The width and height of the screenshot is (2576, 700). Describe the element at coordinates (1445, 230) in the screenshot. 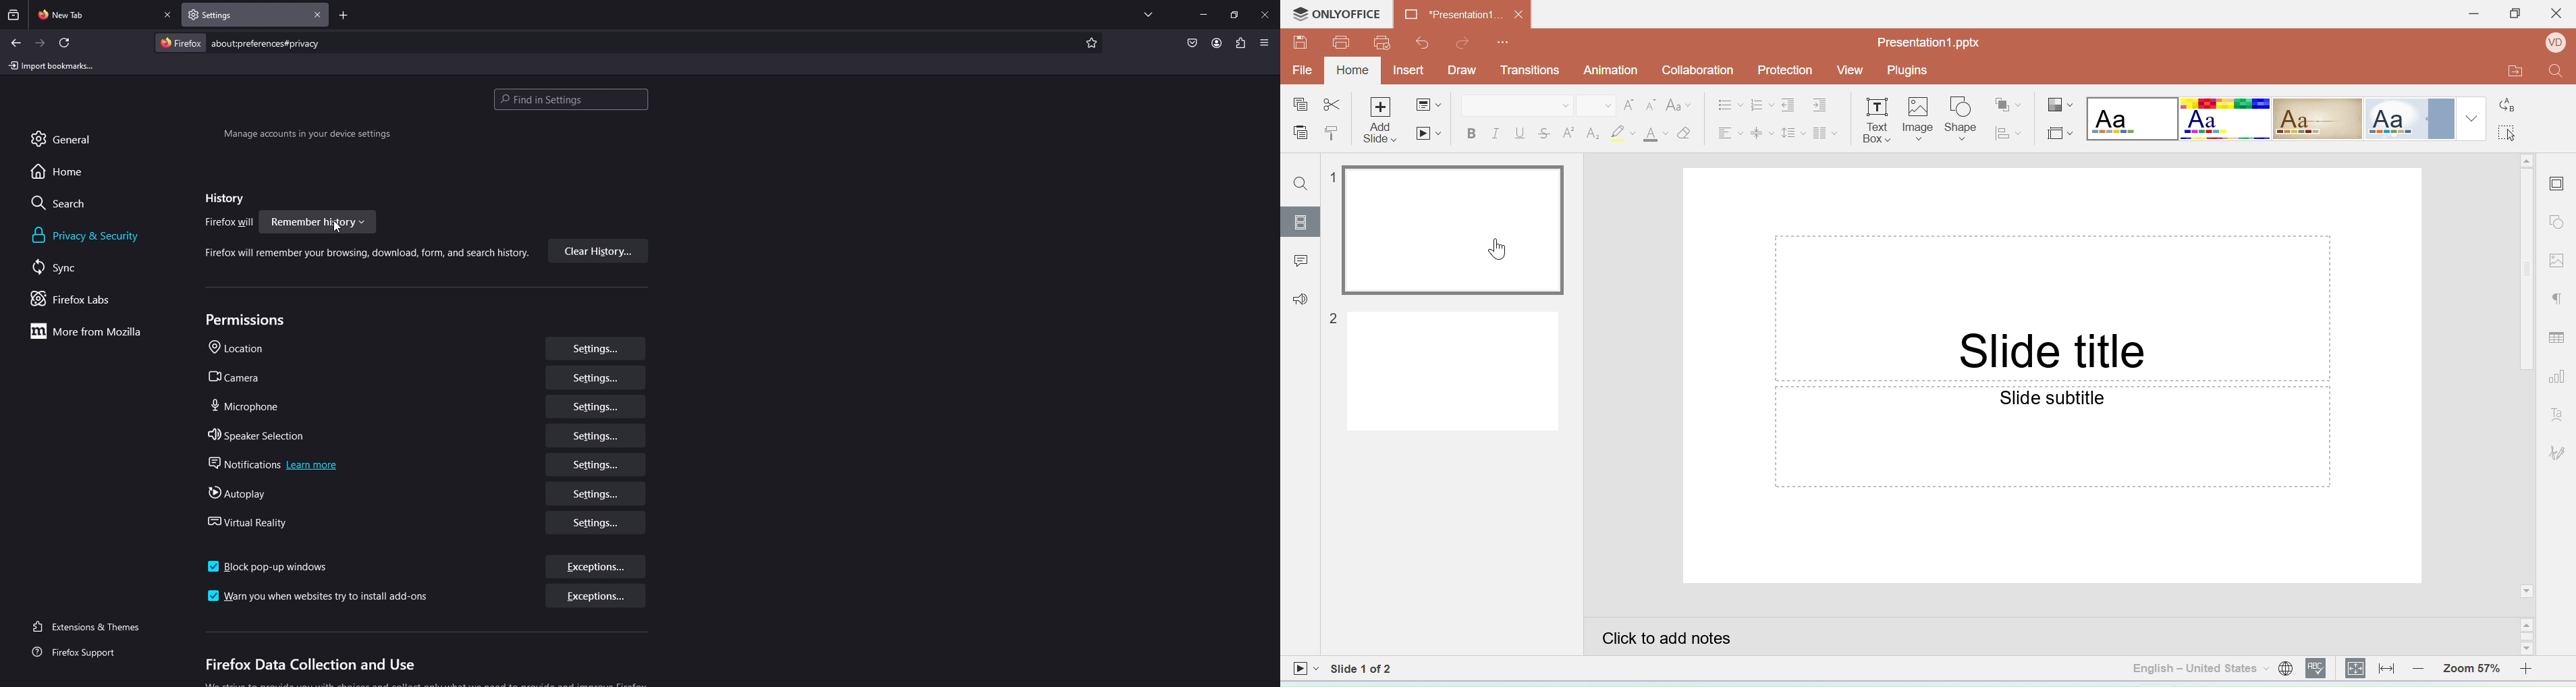

I see `Slide 1` at that location.